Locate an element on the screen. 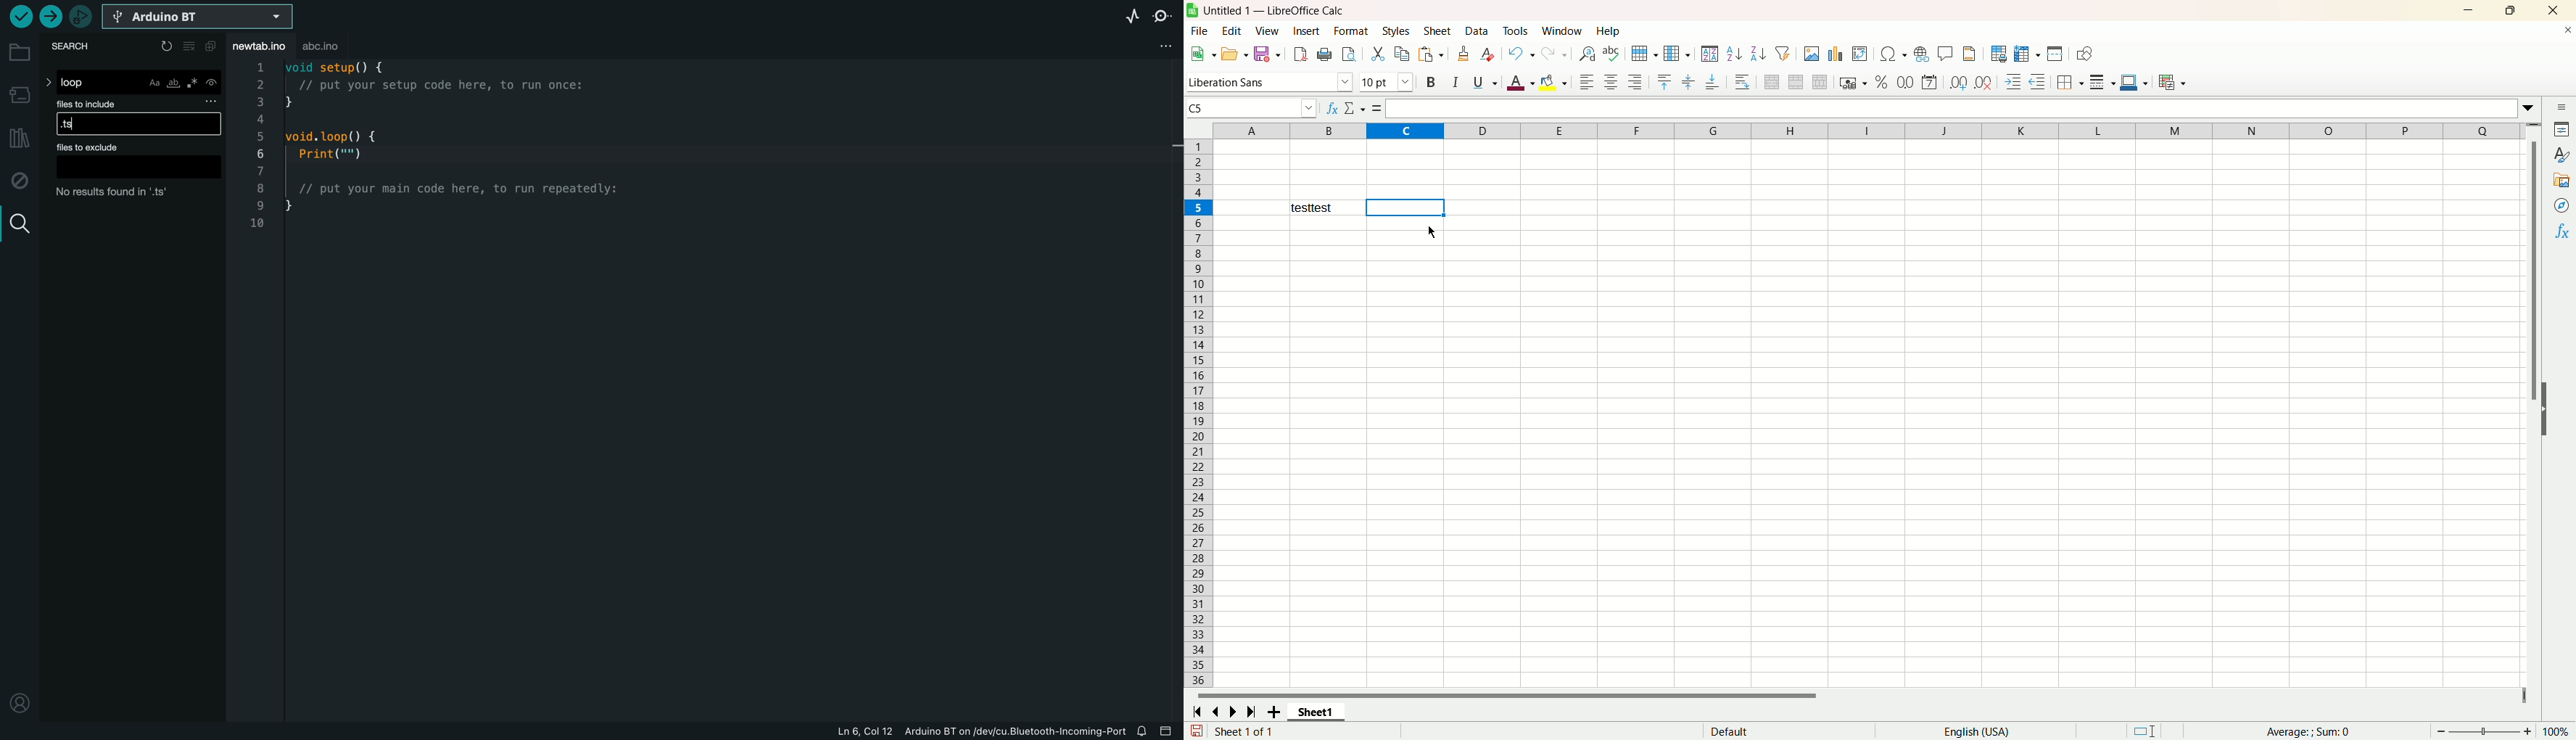 The image size is (2576, 756). decrease indent is located at coordinates (2039, 82).